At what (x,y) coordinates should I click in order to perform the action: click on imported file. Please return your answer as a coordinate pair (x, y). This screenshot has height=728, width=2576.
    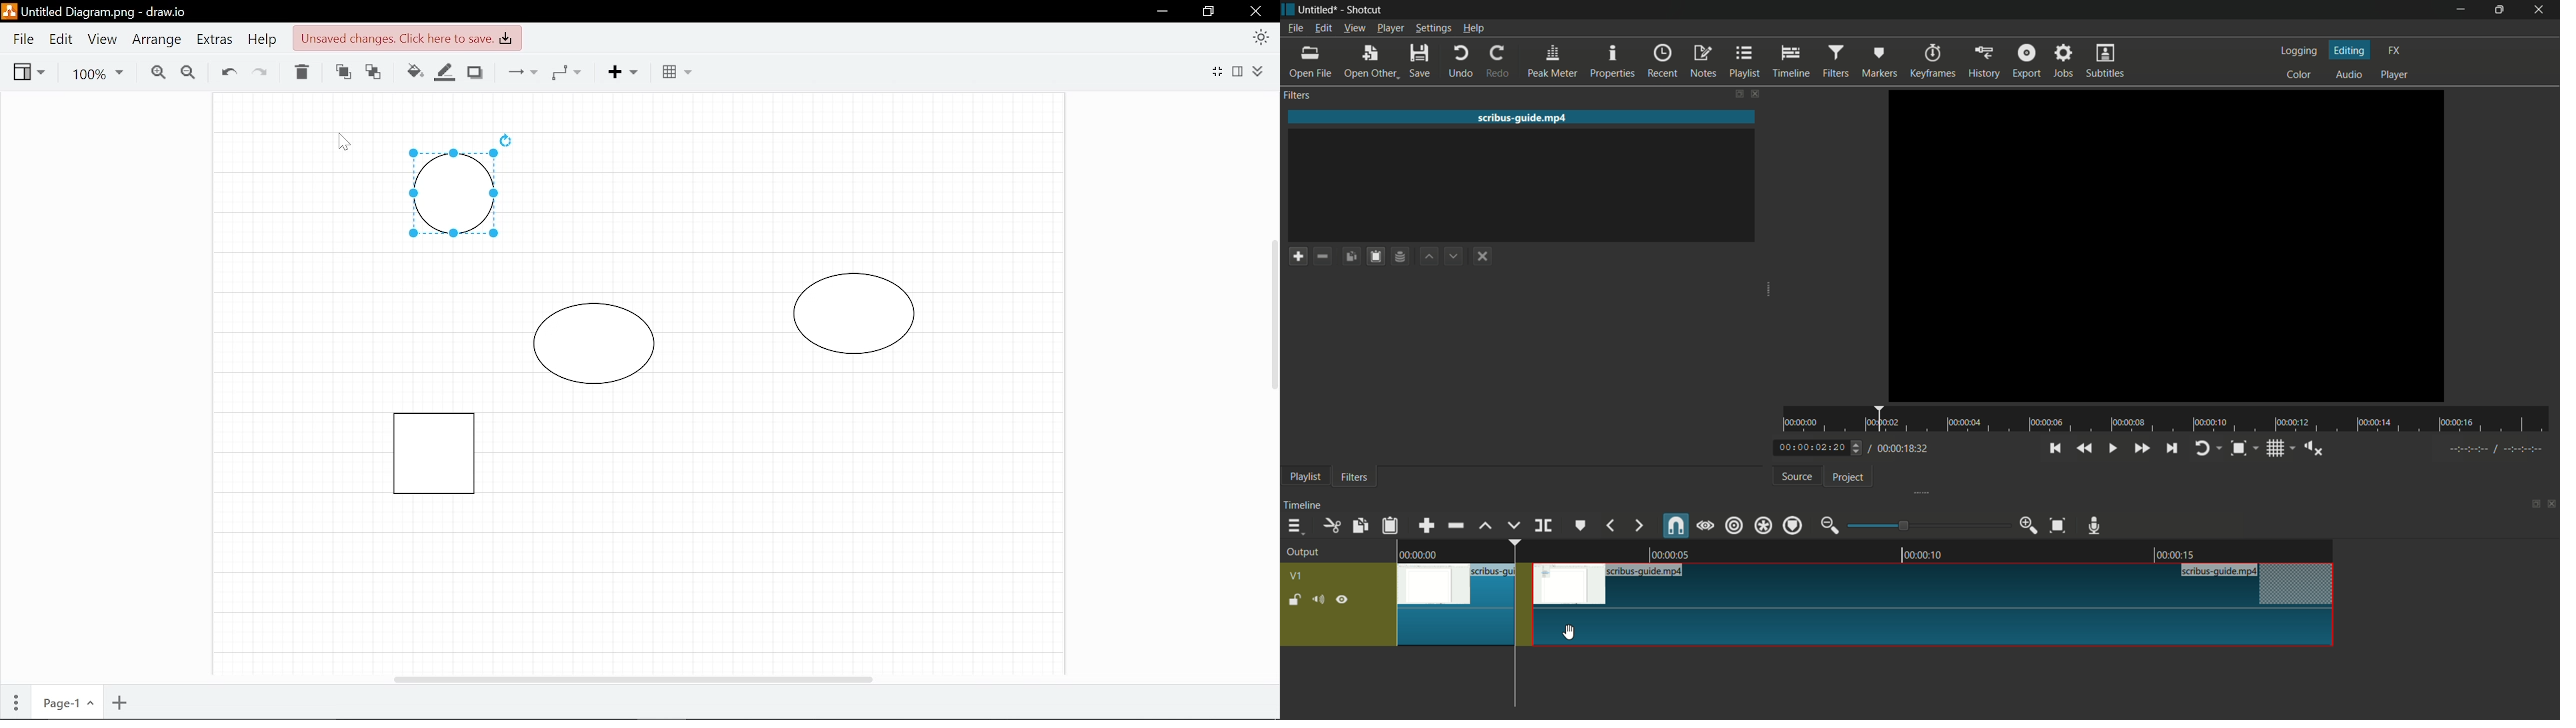
    Looking at the image, I should click on (2167, 245).